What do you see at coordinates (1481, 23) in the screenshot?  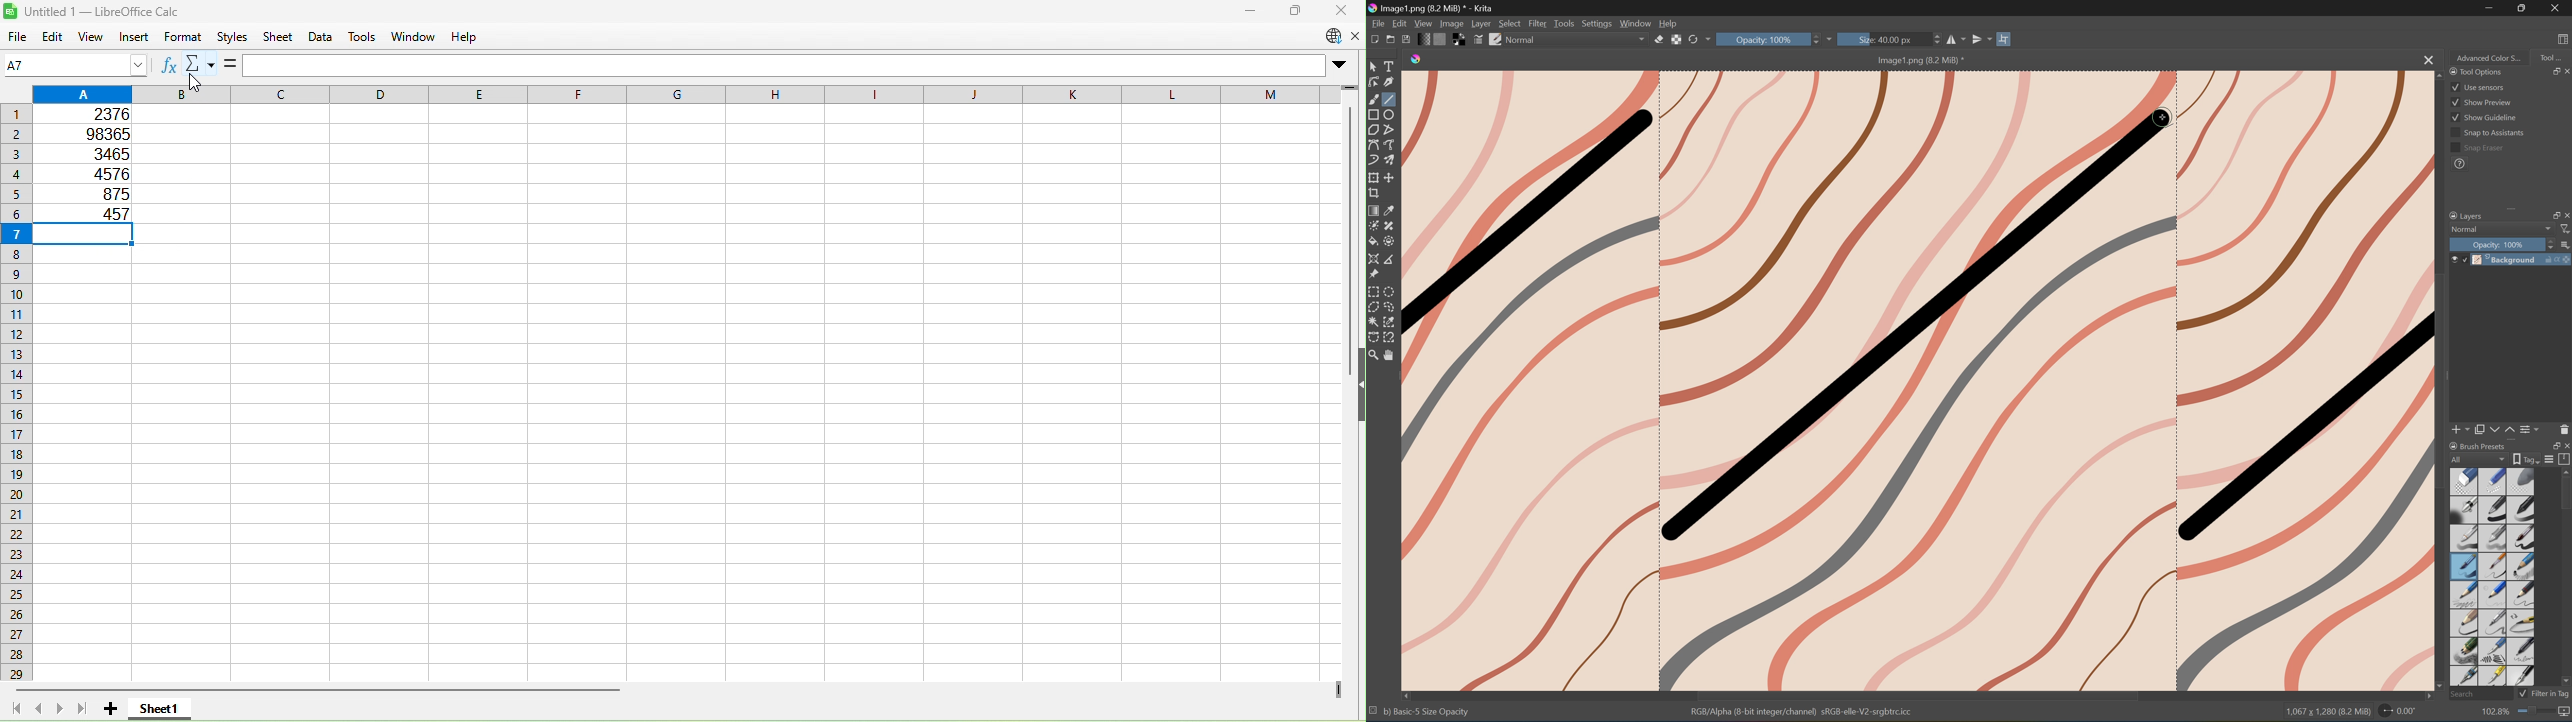 I see `Layer` at bounding box center [1481, 23].